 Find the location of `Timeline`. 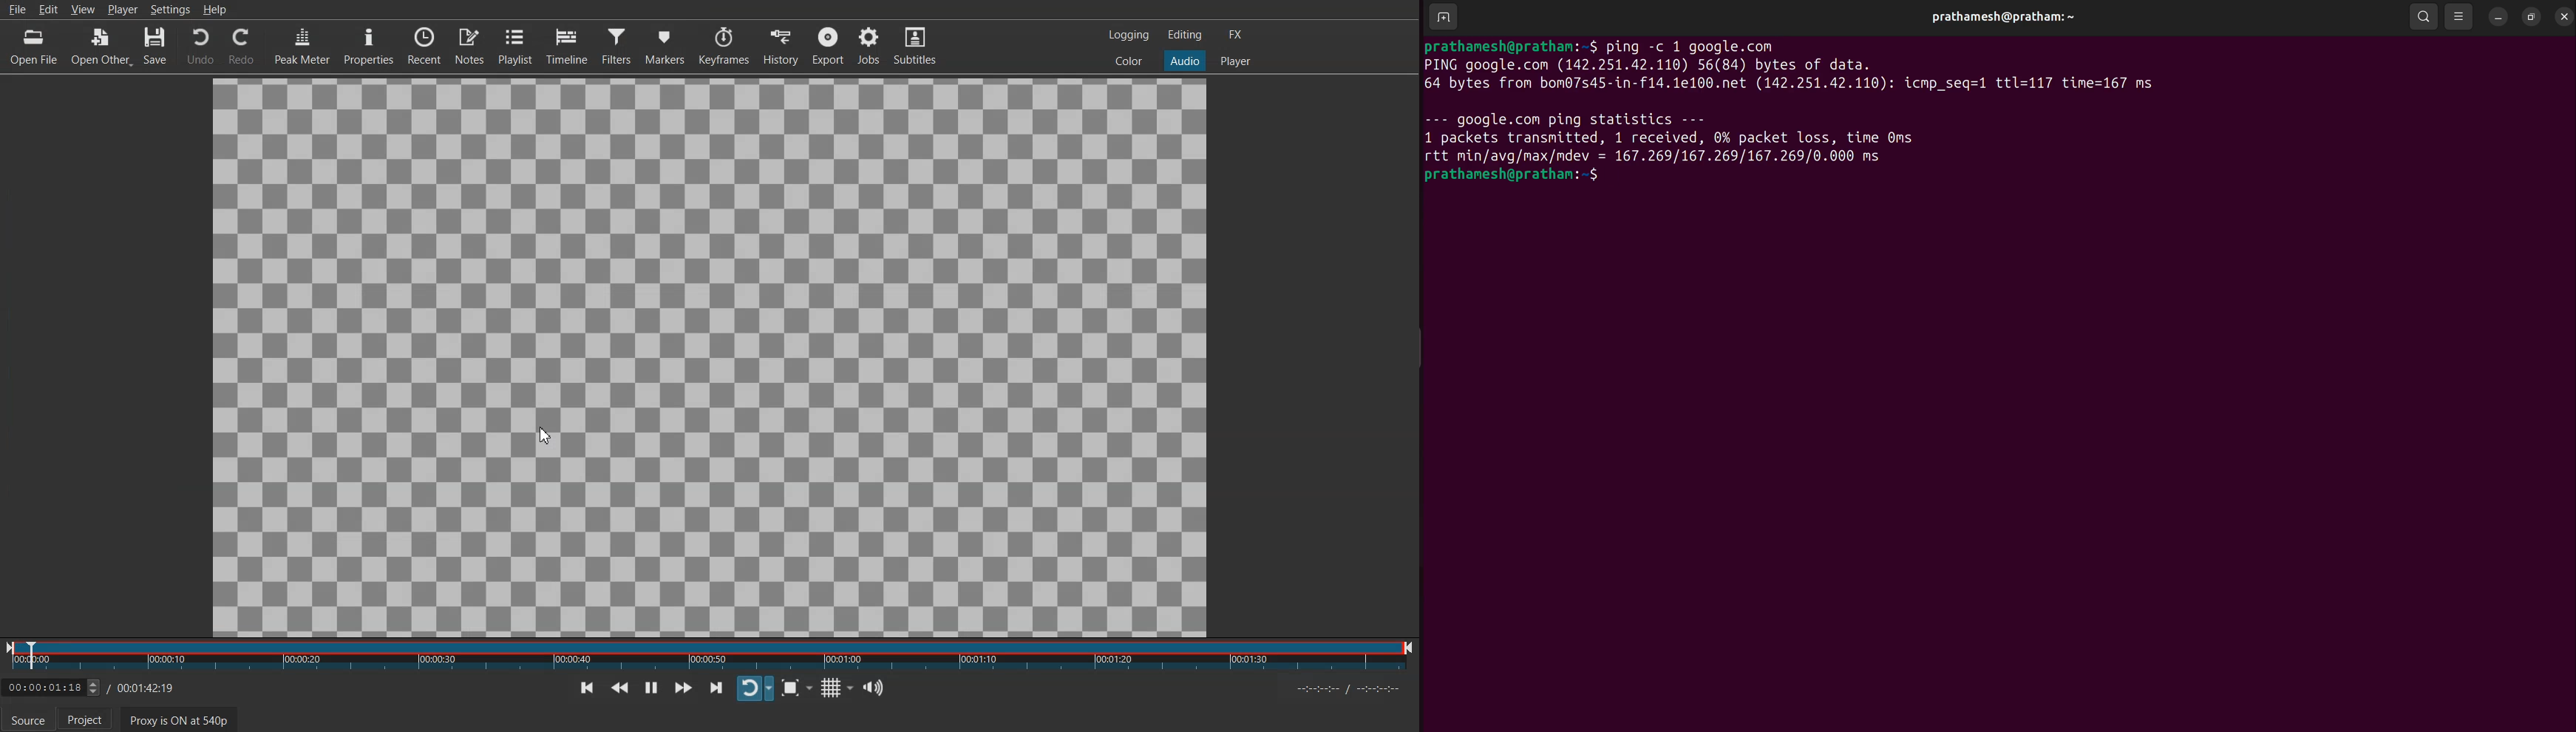

Timeline is located at coordinates (566, 46).